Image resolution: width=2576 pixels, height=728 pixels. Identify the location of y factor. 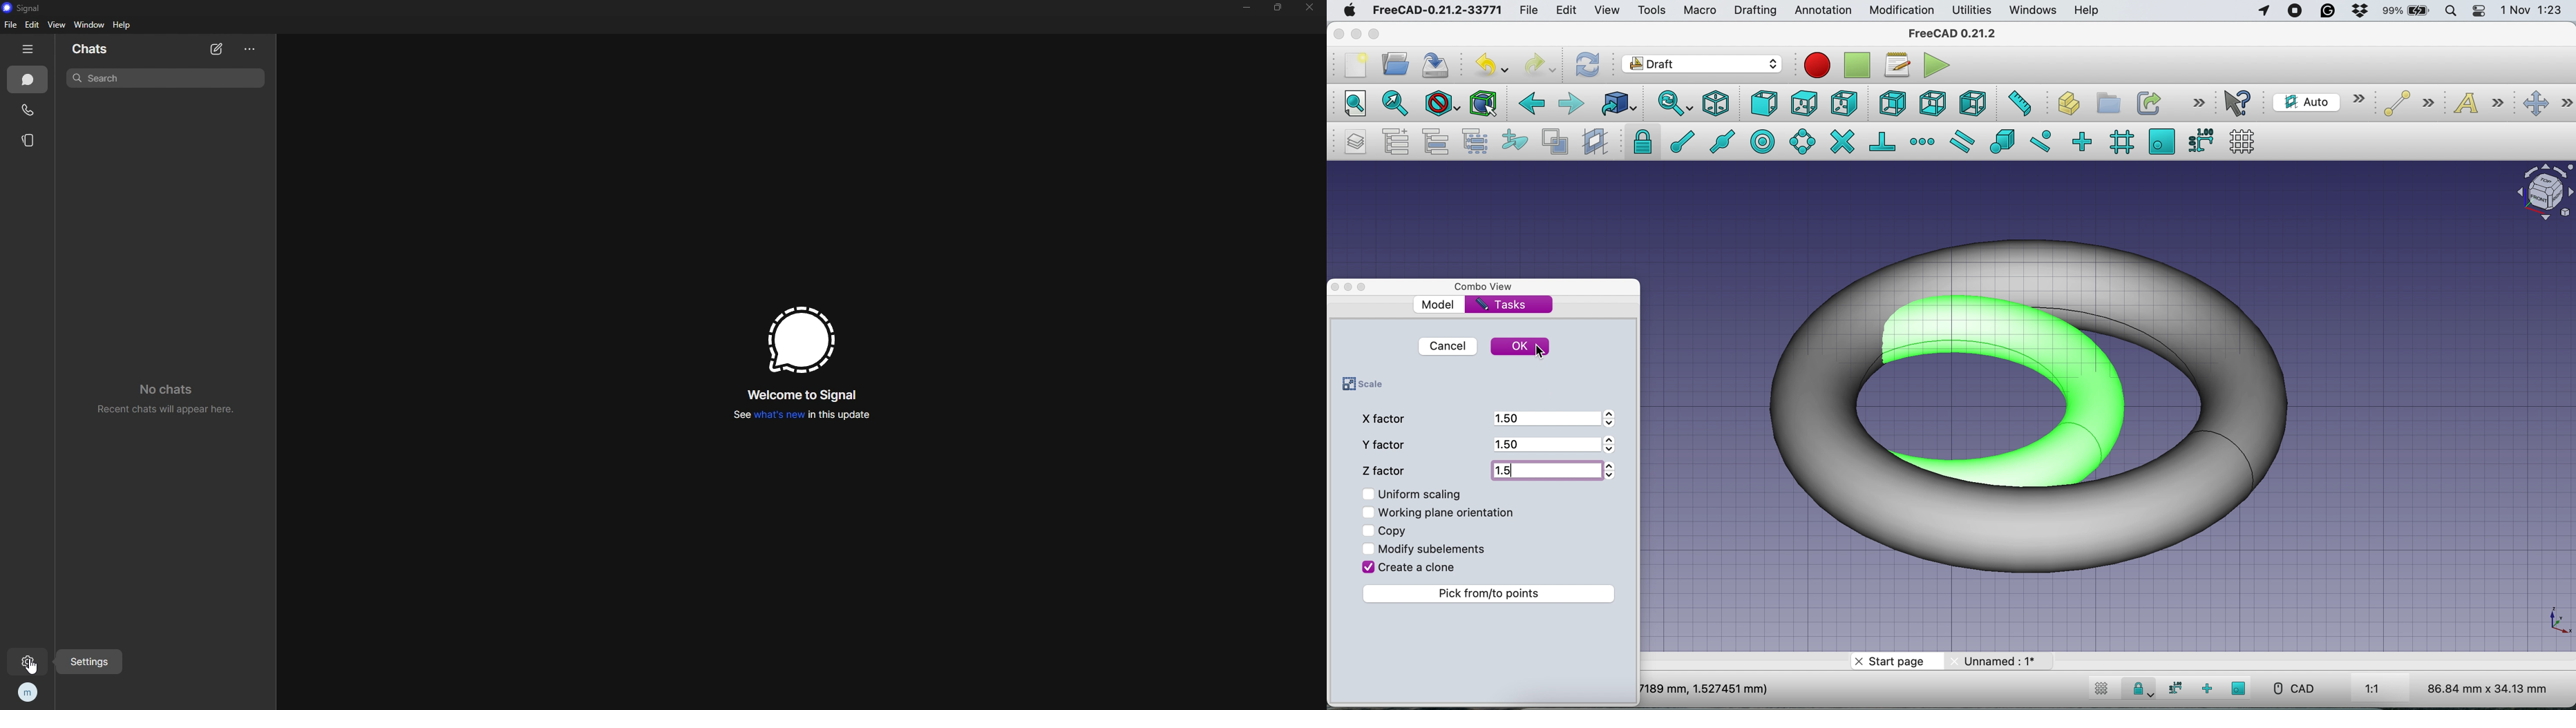
(1387, 444).